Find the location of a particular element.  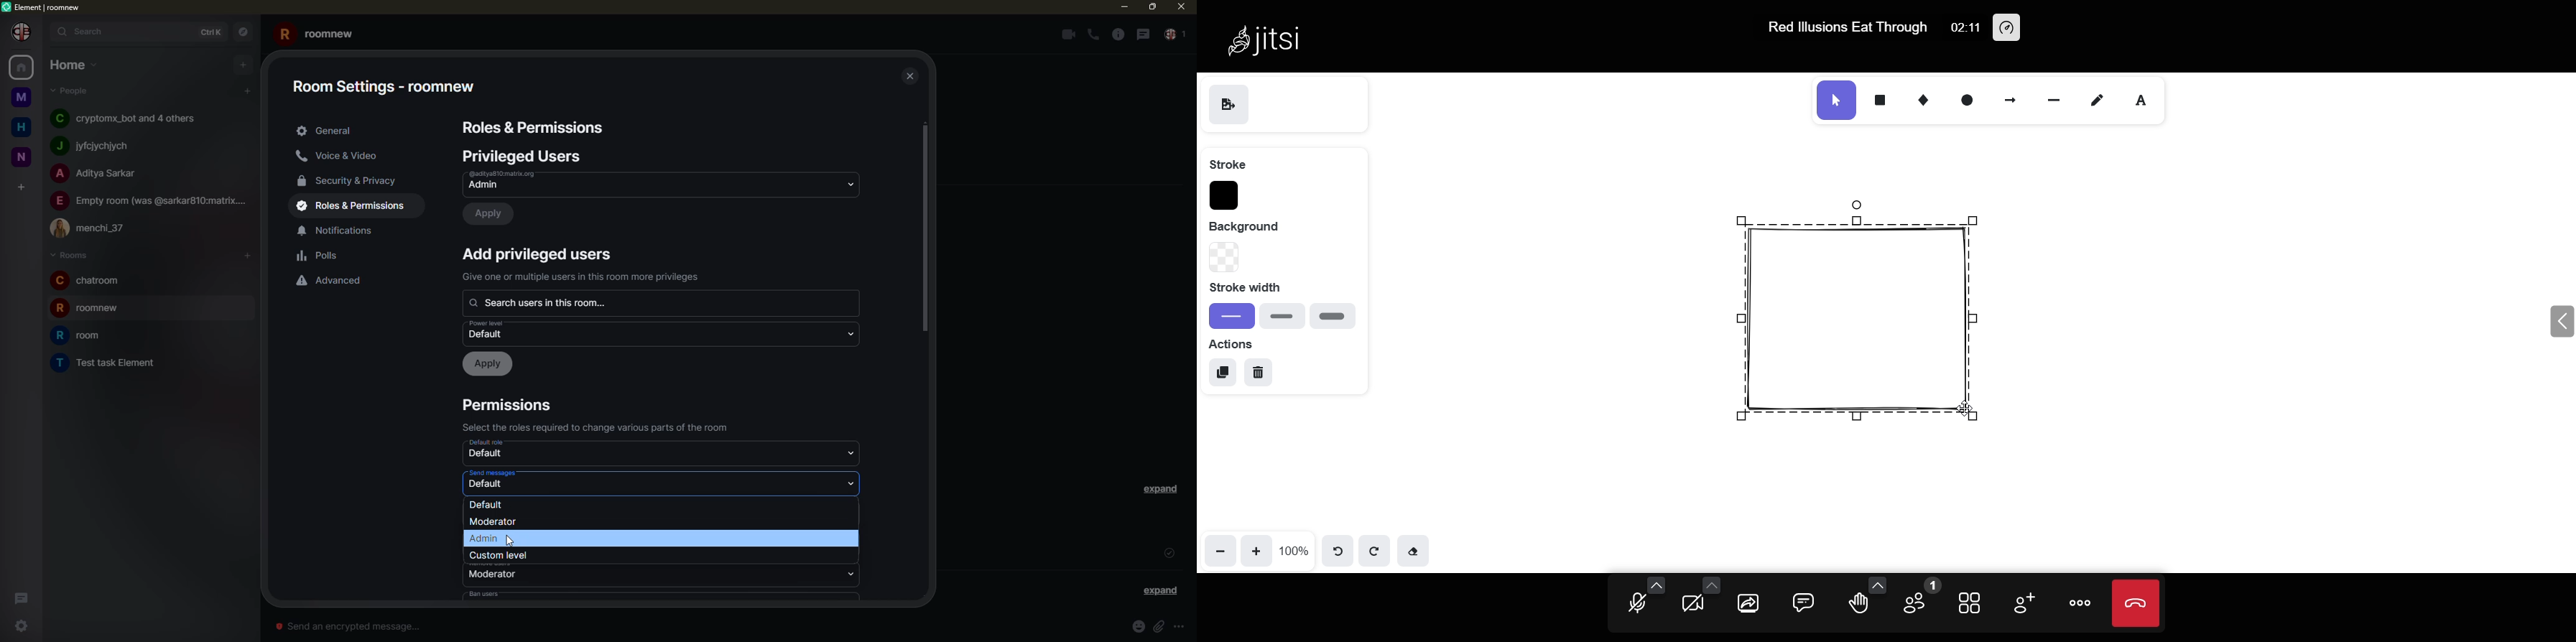

drop is located at coordinates (851, 545).